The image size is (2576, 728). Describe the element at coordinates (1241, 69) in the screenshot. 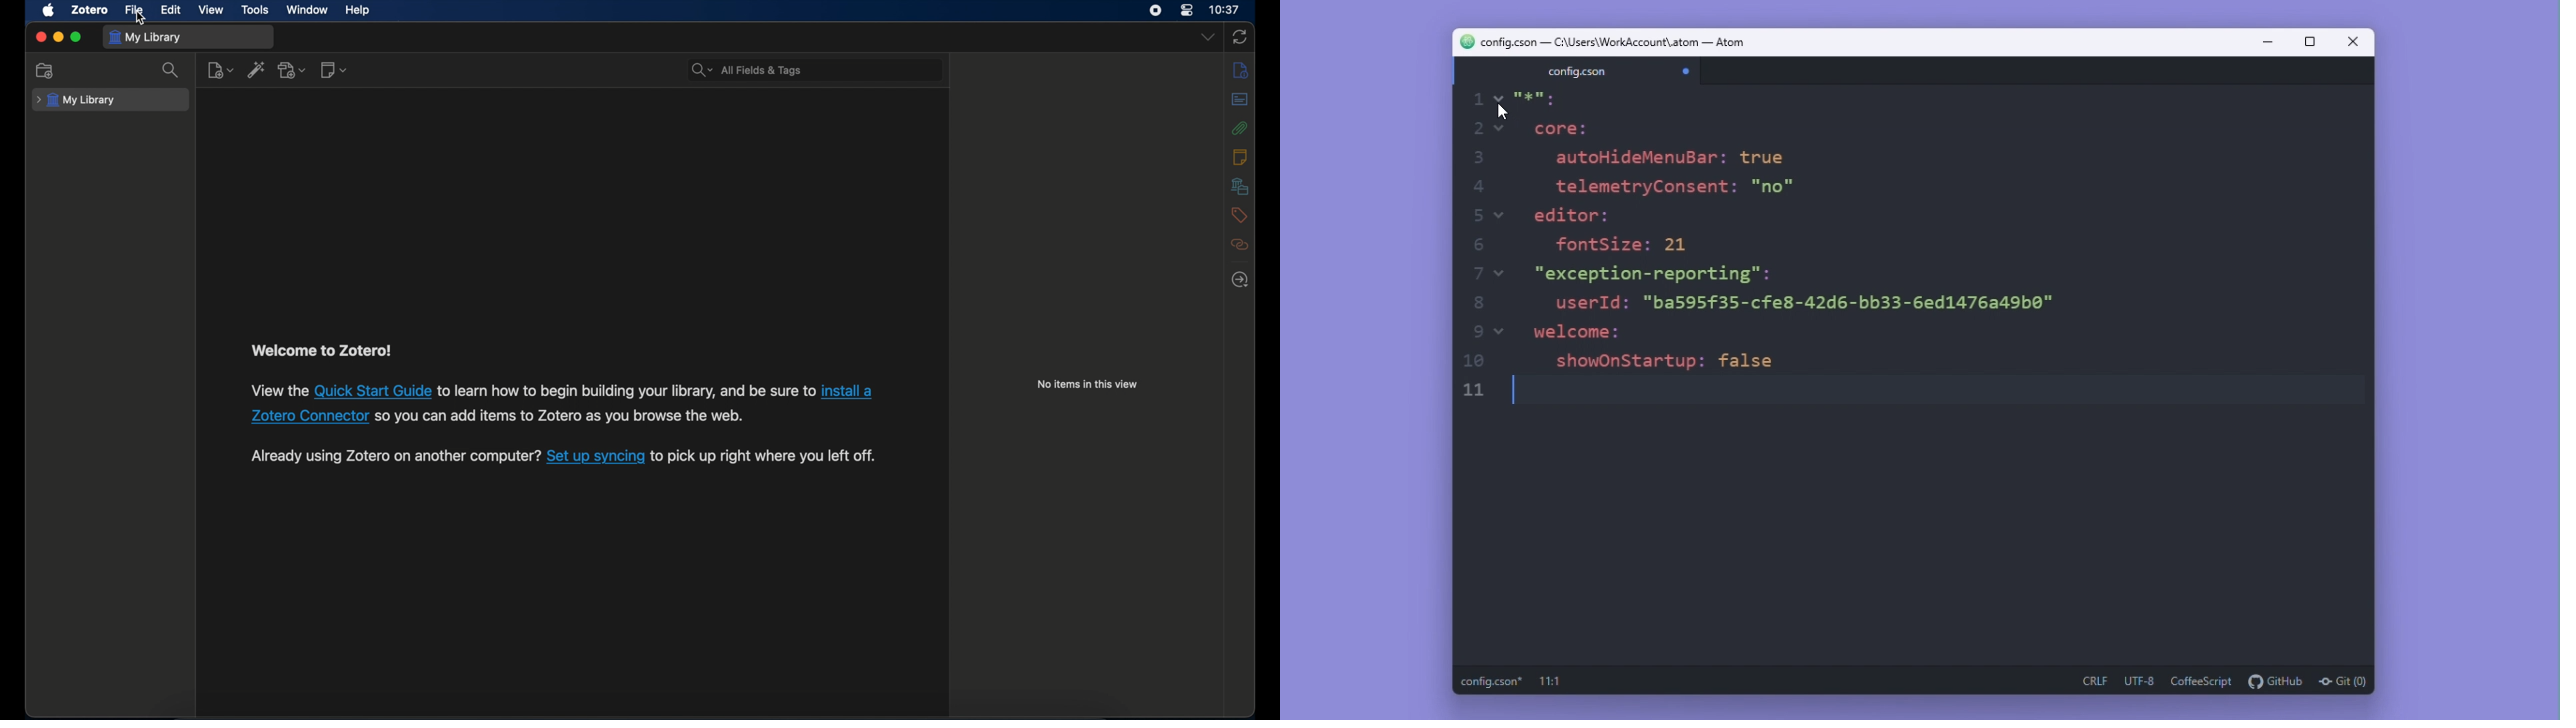

I see `info` at that location.